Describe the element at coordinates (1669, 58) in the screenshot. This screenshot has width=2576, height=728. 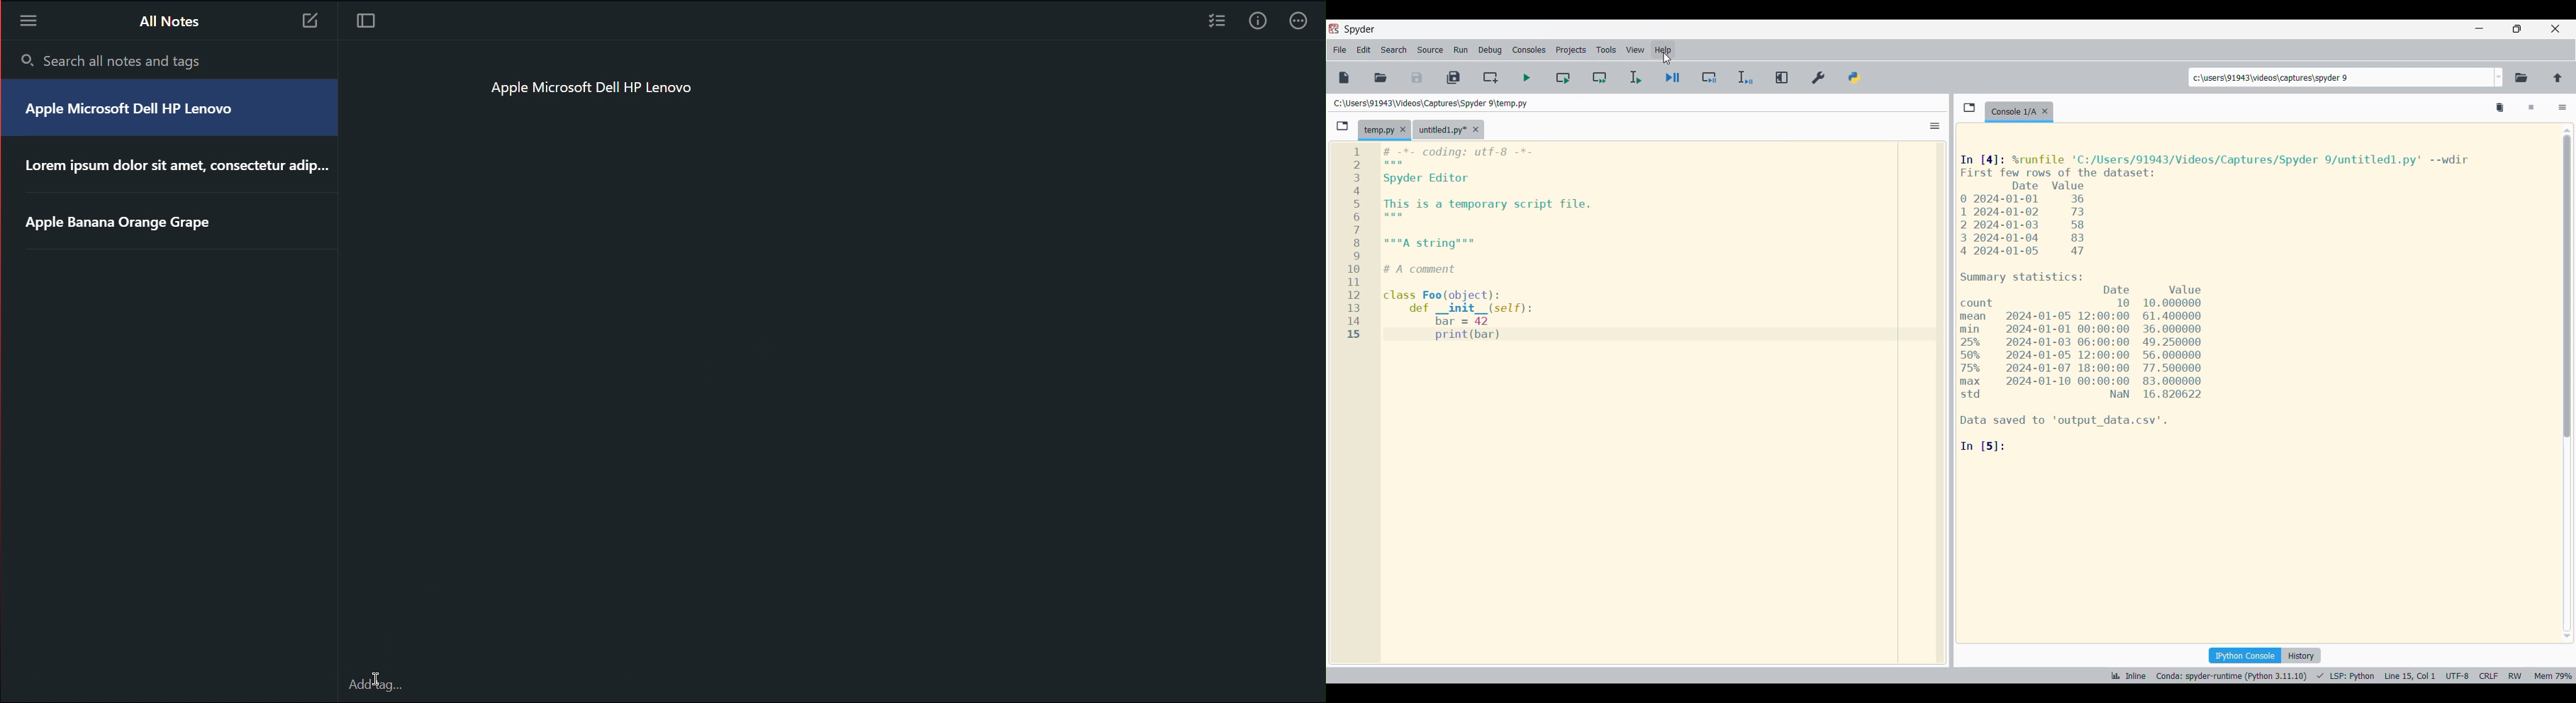
I see `cursor` at that location.